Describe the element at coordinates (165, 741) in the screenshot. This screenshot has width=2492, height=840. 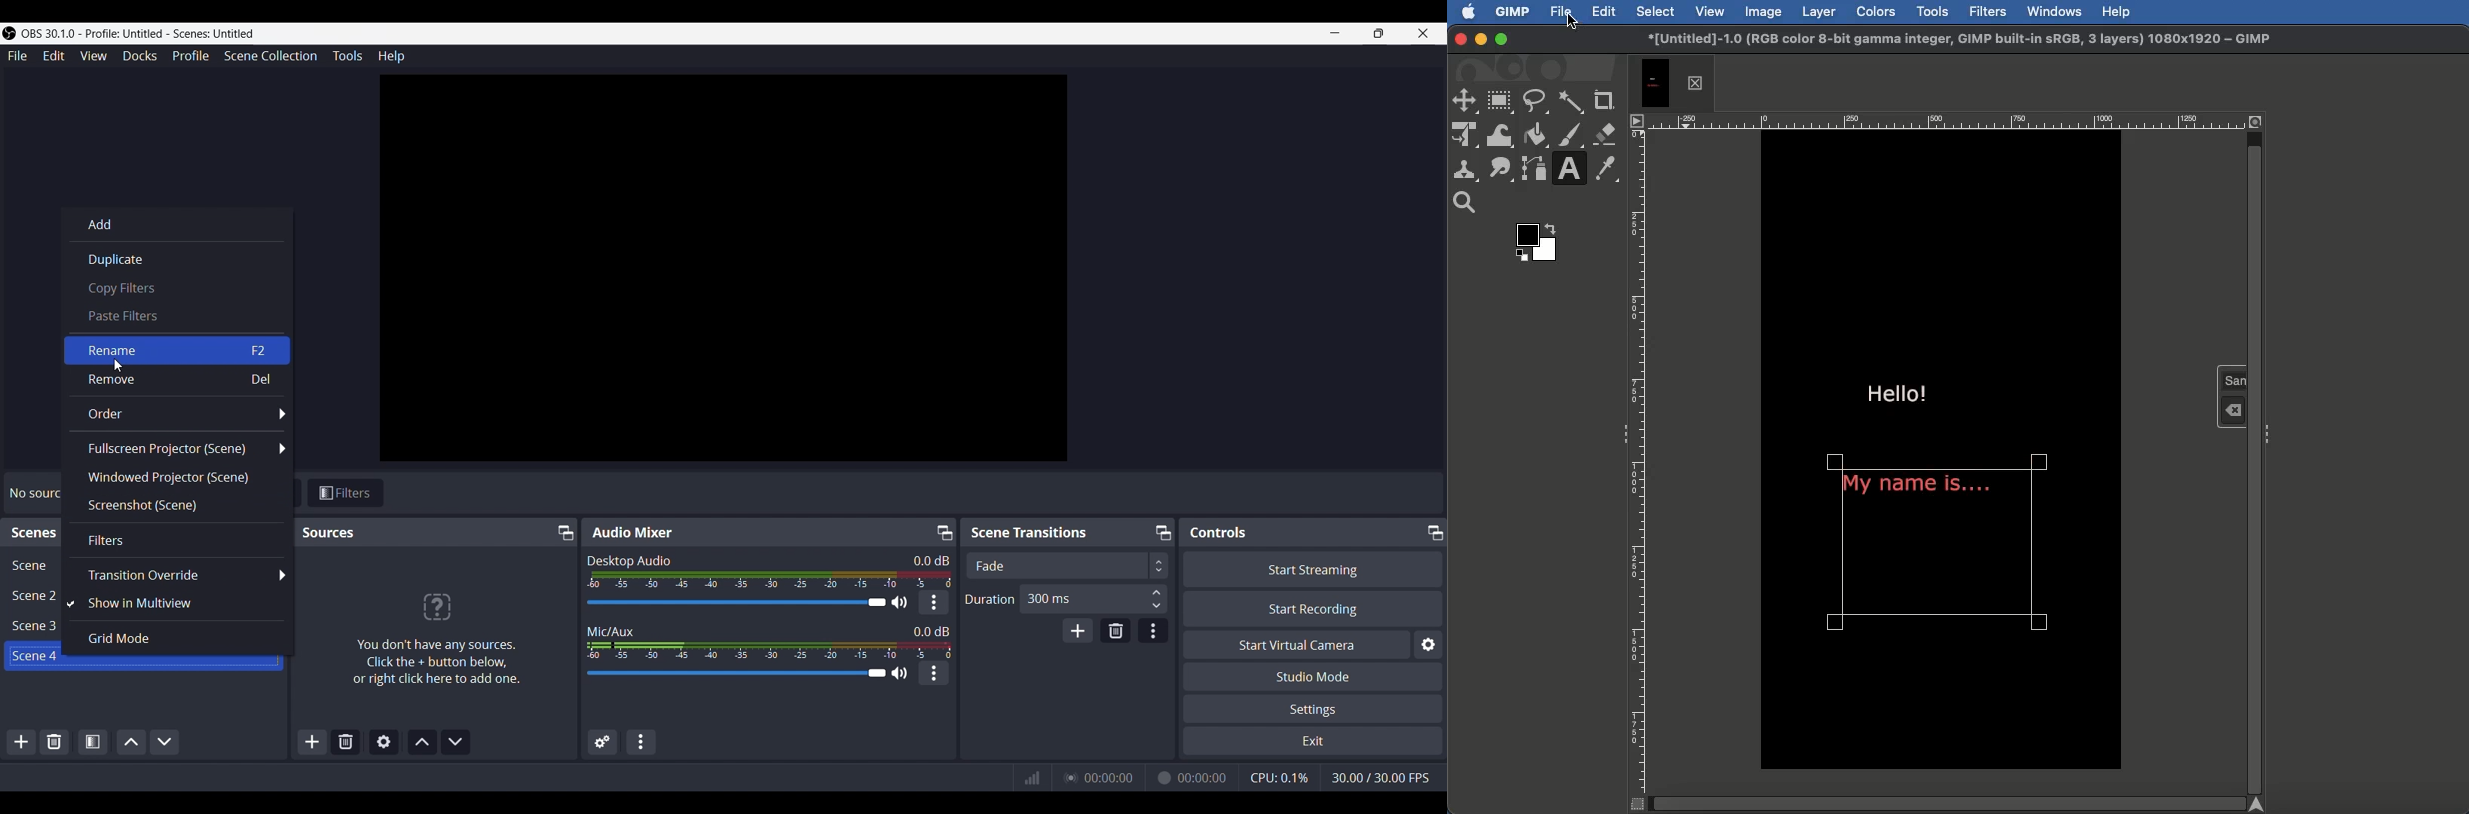
I see `Move scene down` at that location.